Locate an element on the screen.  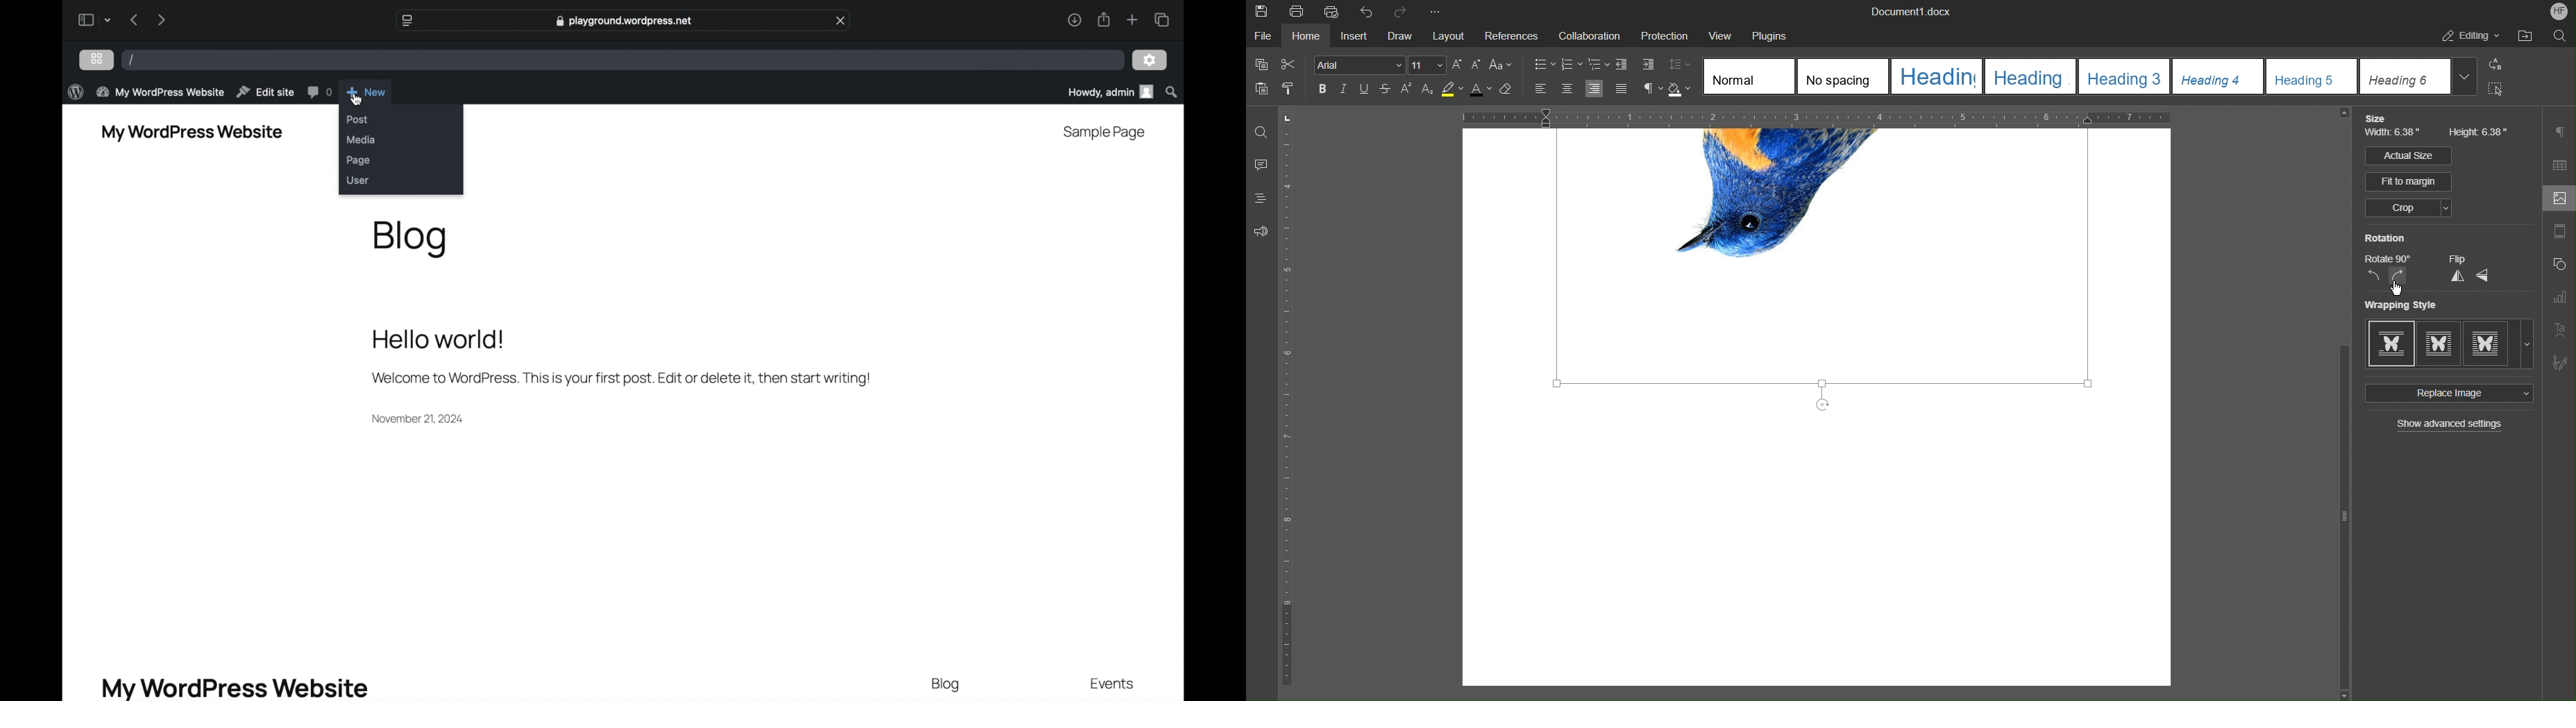
Plugins is located at coordinates (1767, 33).